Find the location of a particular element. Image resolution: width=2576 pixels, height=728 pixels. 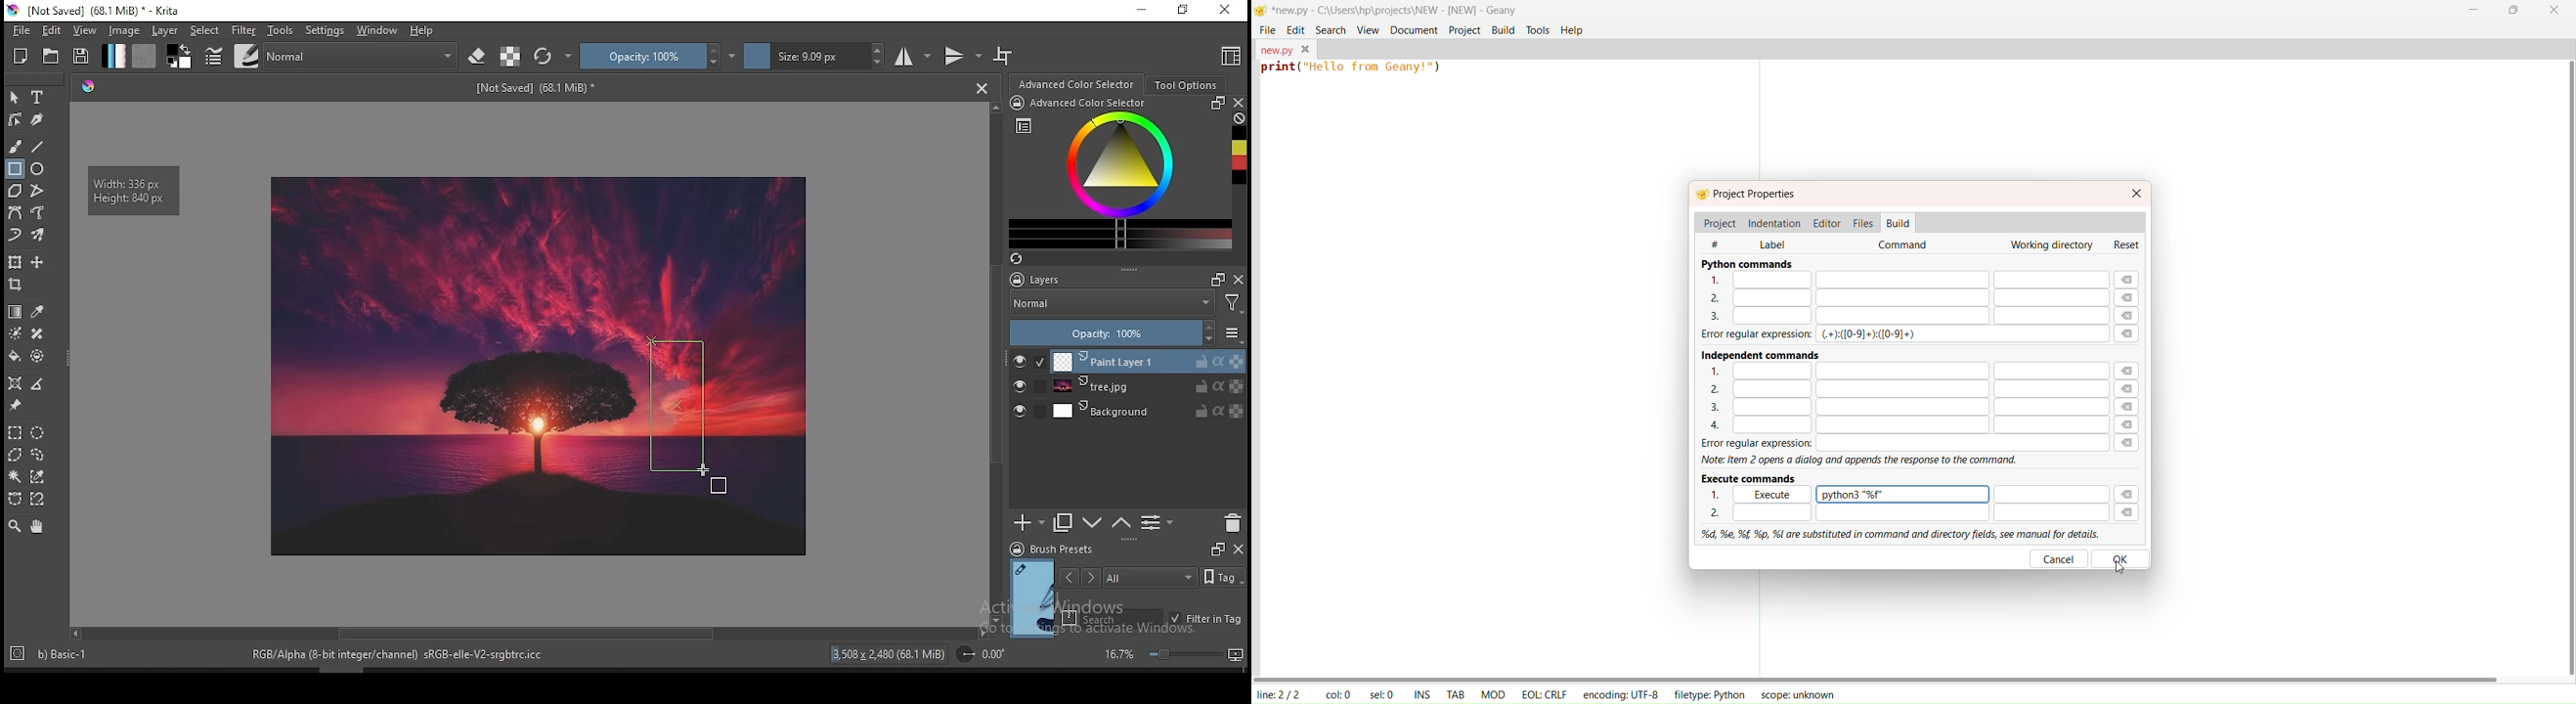

delete layer is located at coordinates (1234, 523).